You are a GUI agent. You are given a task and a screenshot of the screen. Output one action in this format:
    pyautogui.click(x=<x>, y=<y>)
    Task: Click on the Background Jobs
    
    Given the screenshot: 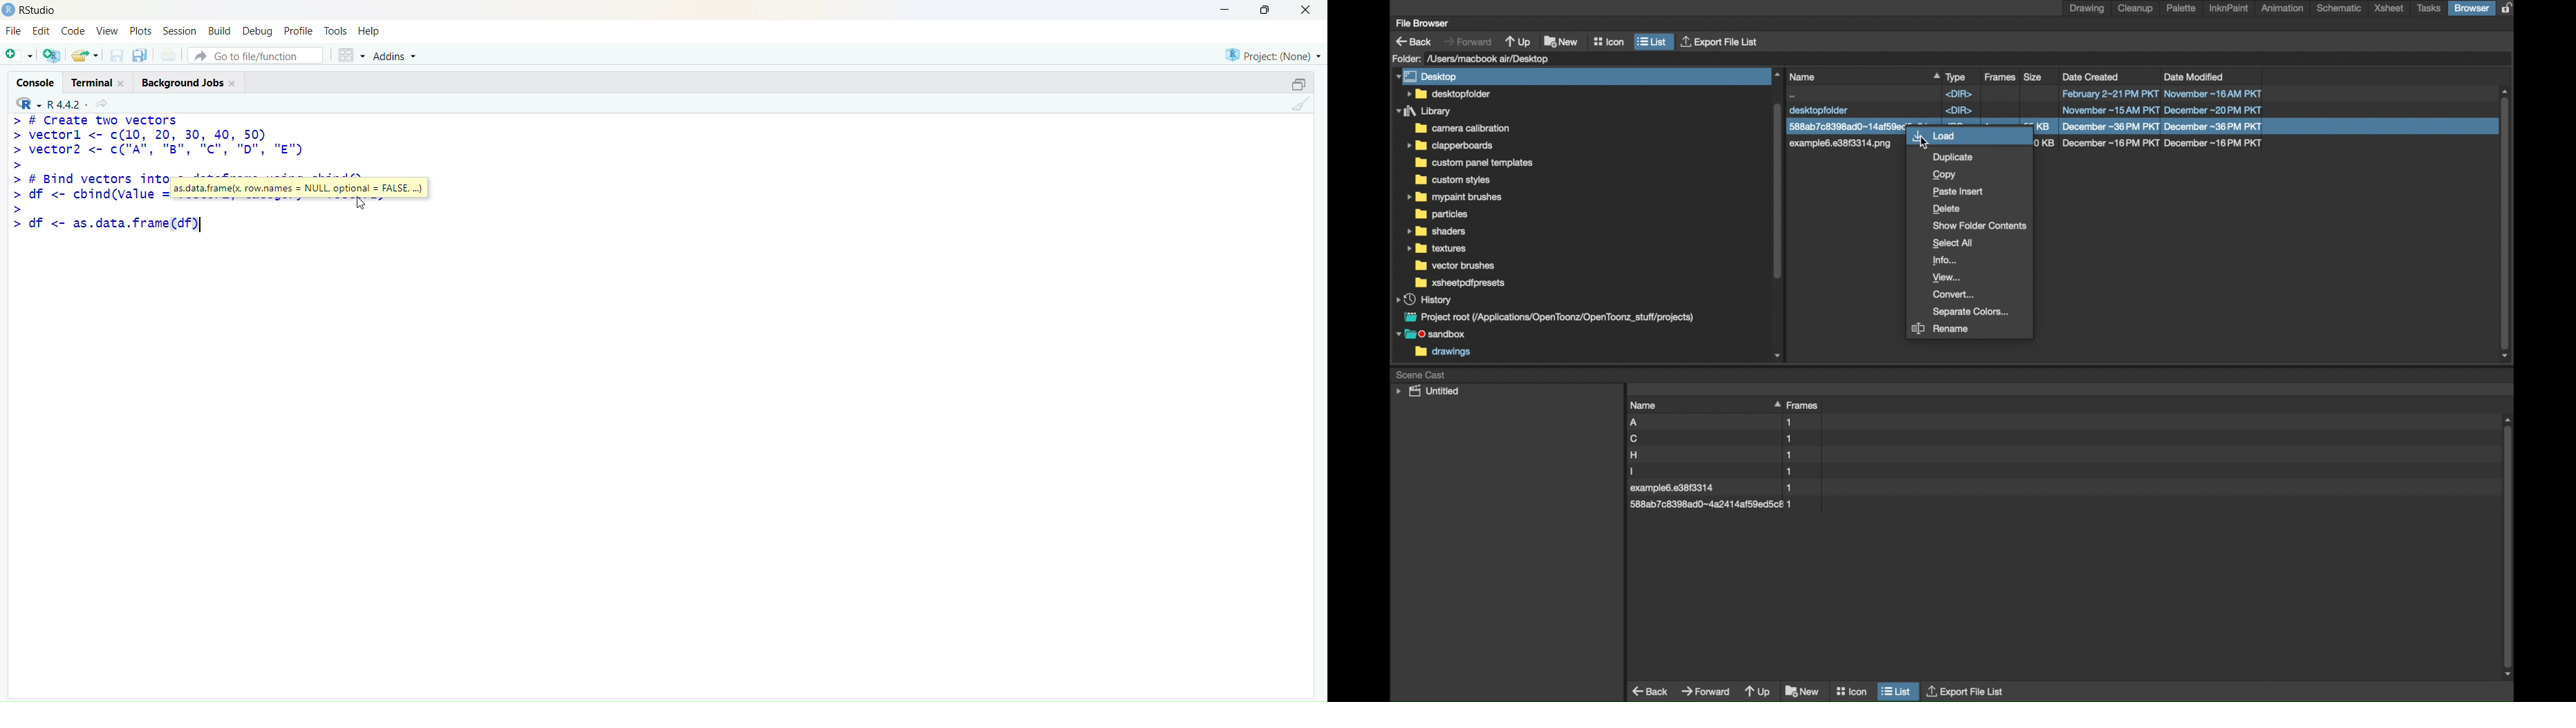 What is the action you would take?
    pyautogui.click(x=188, y=82)
    